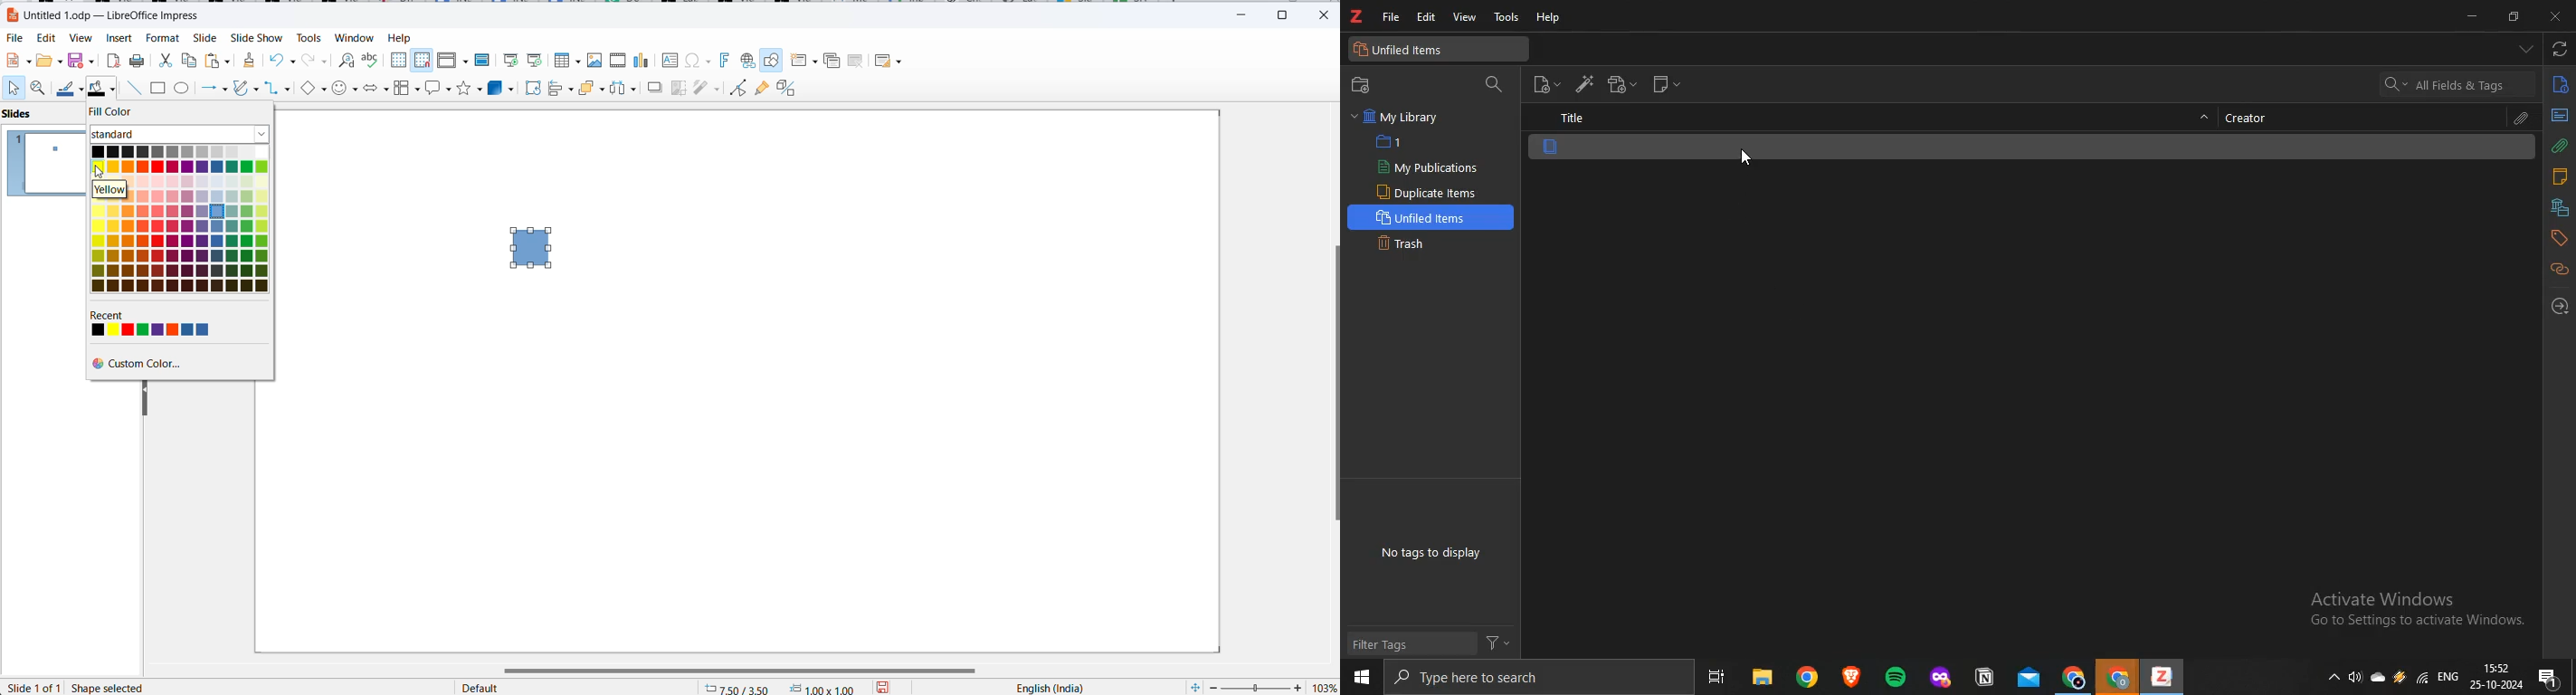 This screenshot has width=2576, height=700. I want to click on zotero, so click(2159, 678).